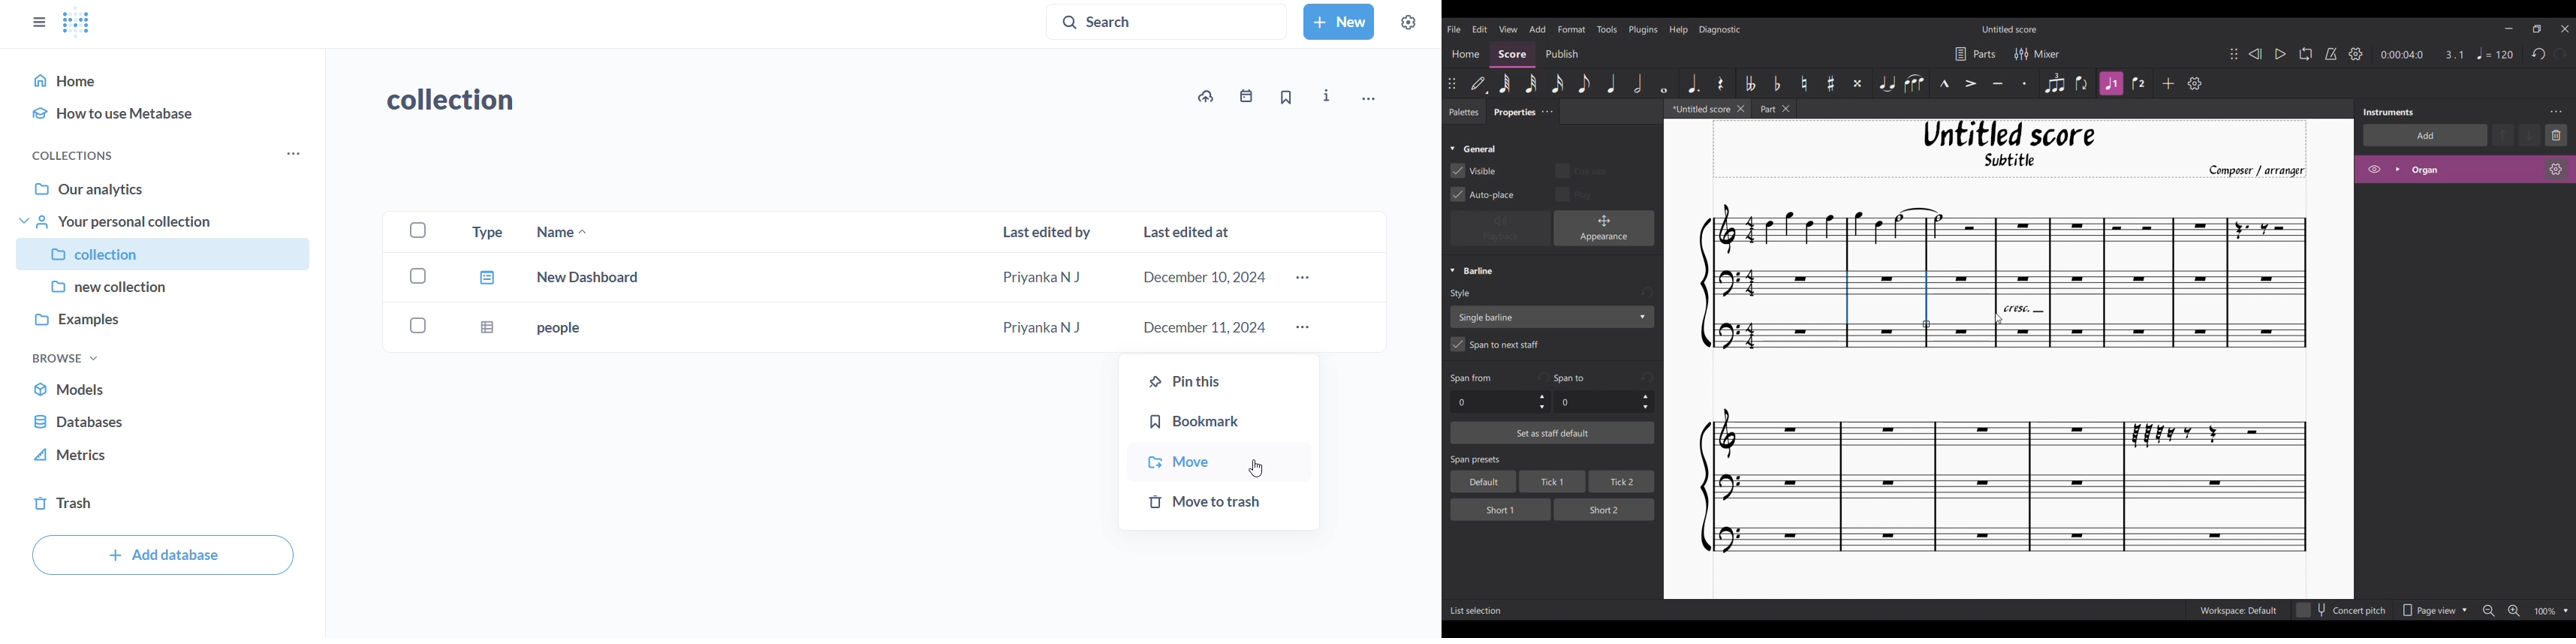  I want to click on View menu, so click(1508, 28).